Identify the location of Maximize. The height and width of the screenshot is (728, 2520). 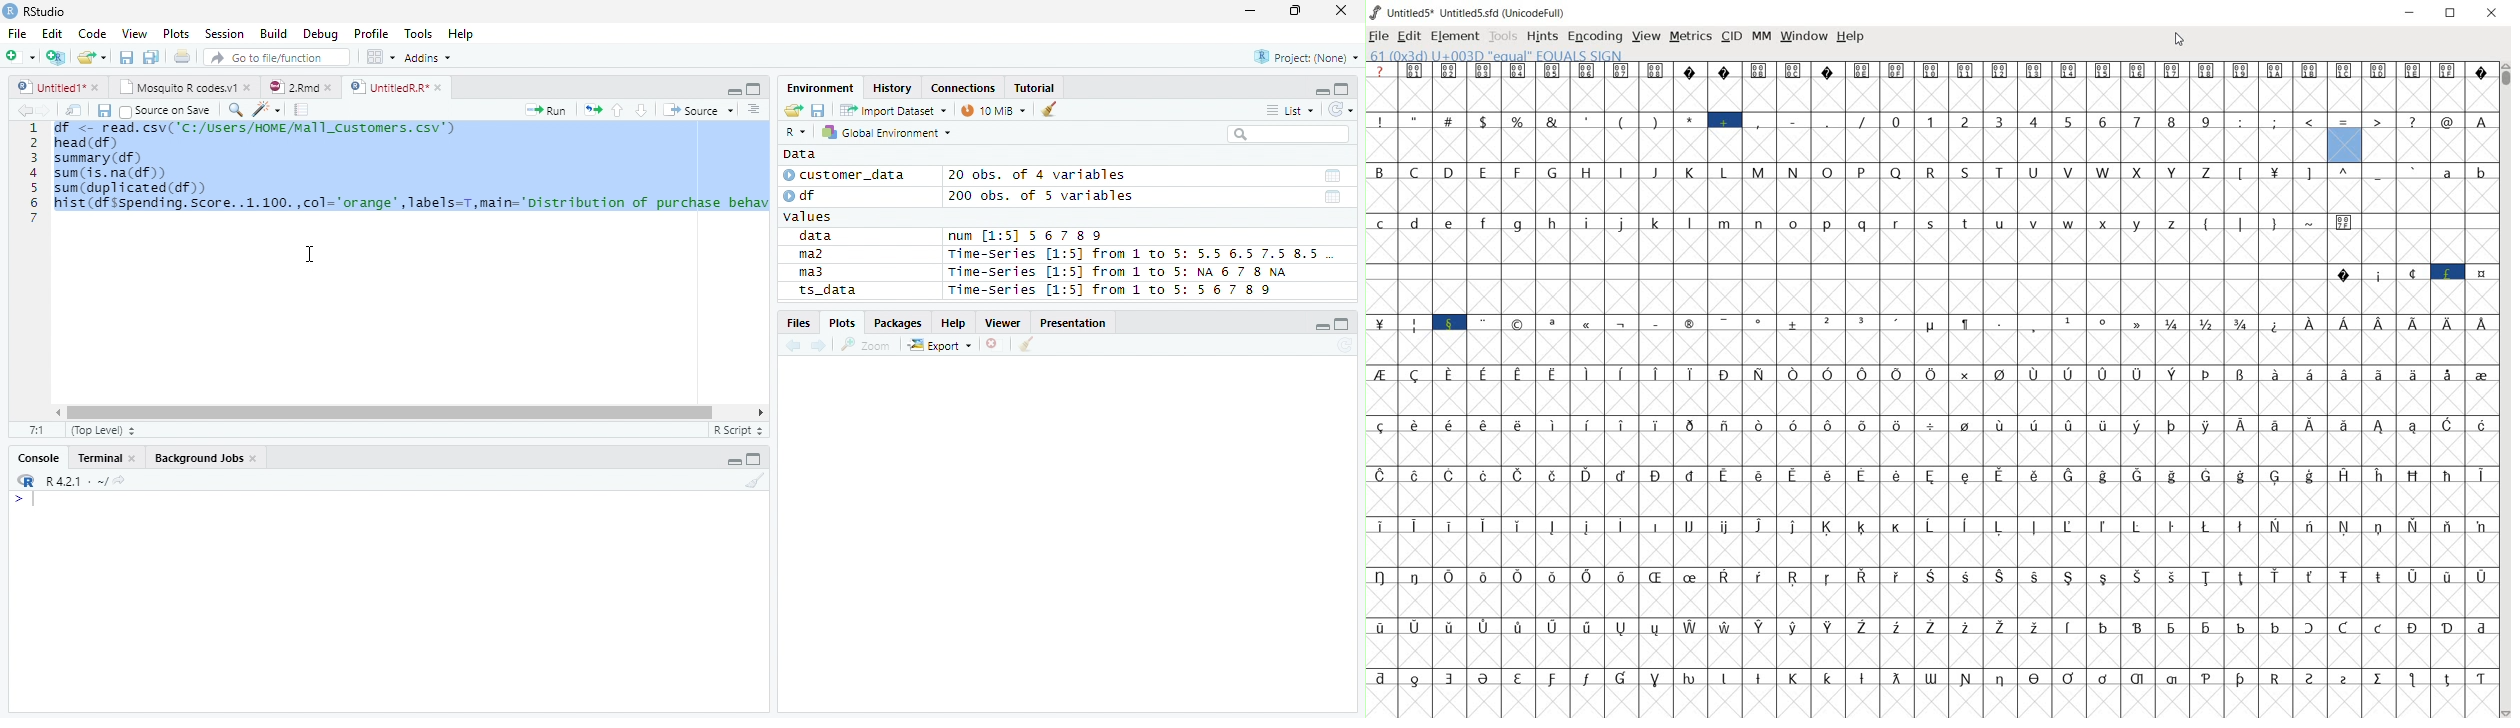
(1343, 89).